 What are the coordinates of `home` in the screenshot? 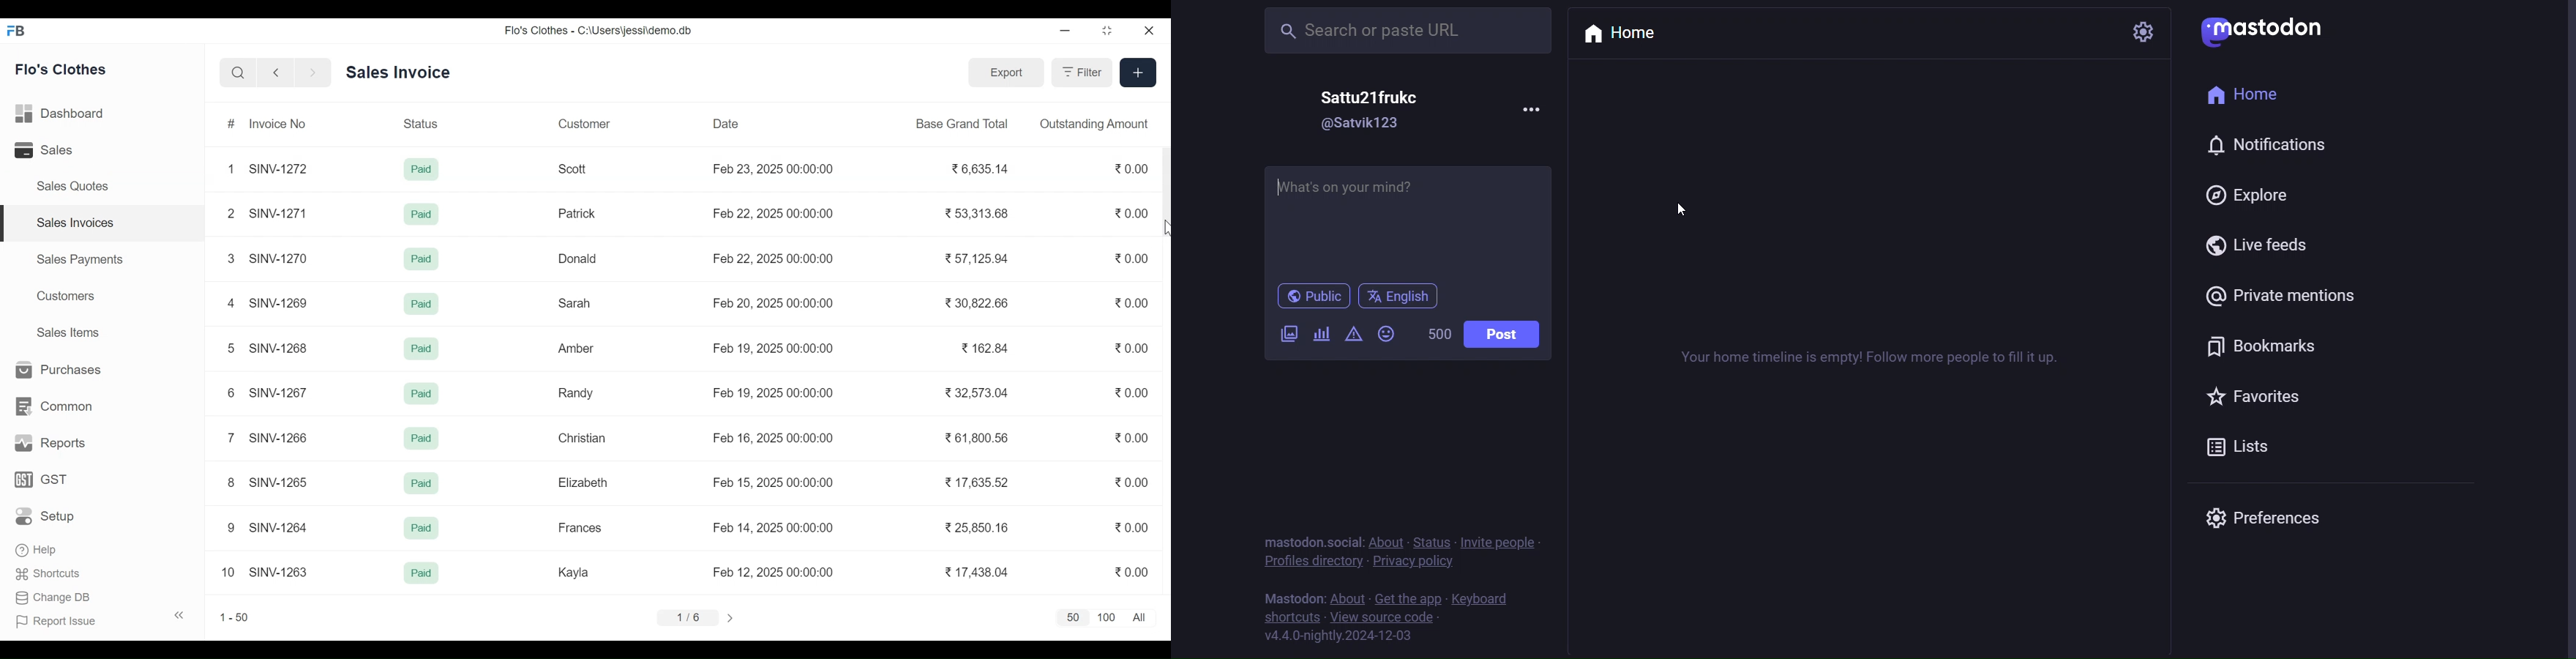 It's located at (2255, 93).